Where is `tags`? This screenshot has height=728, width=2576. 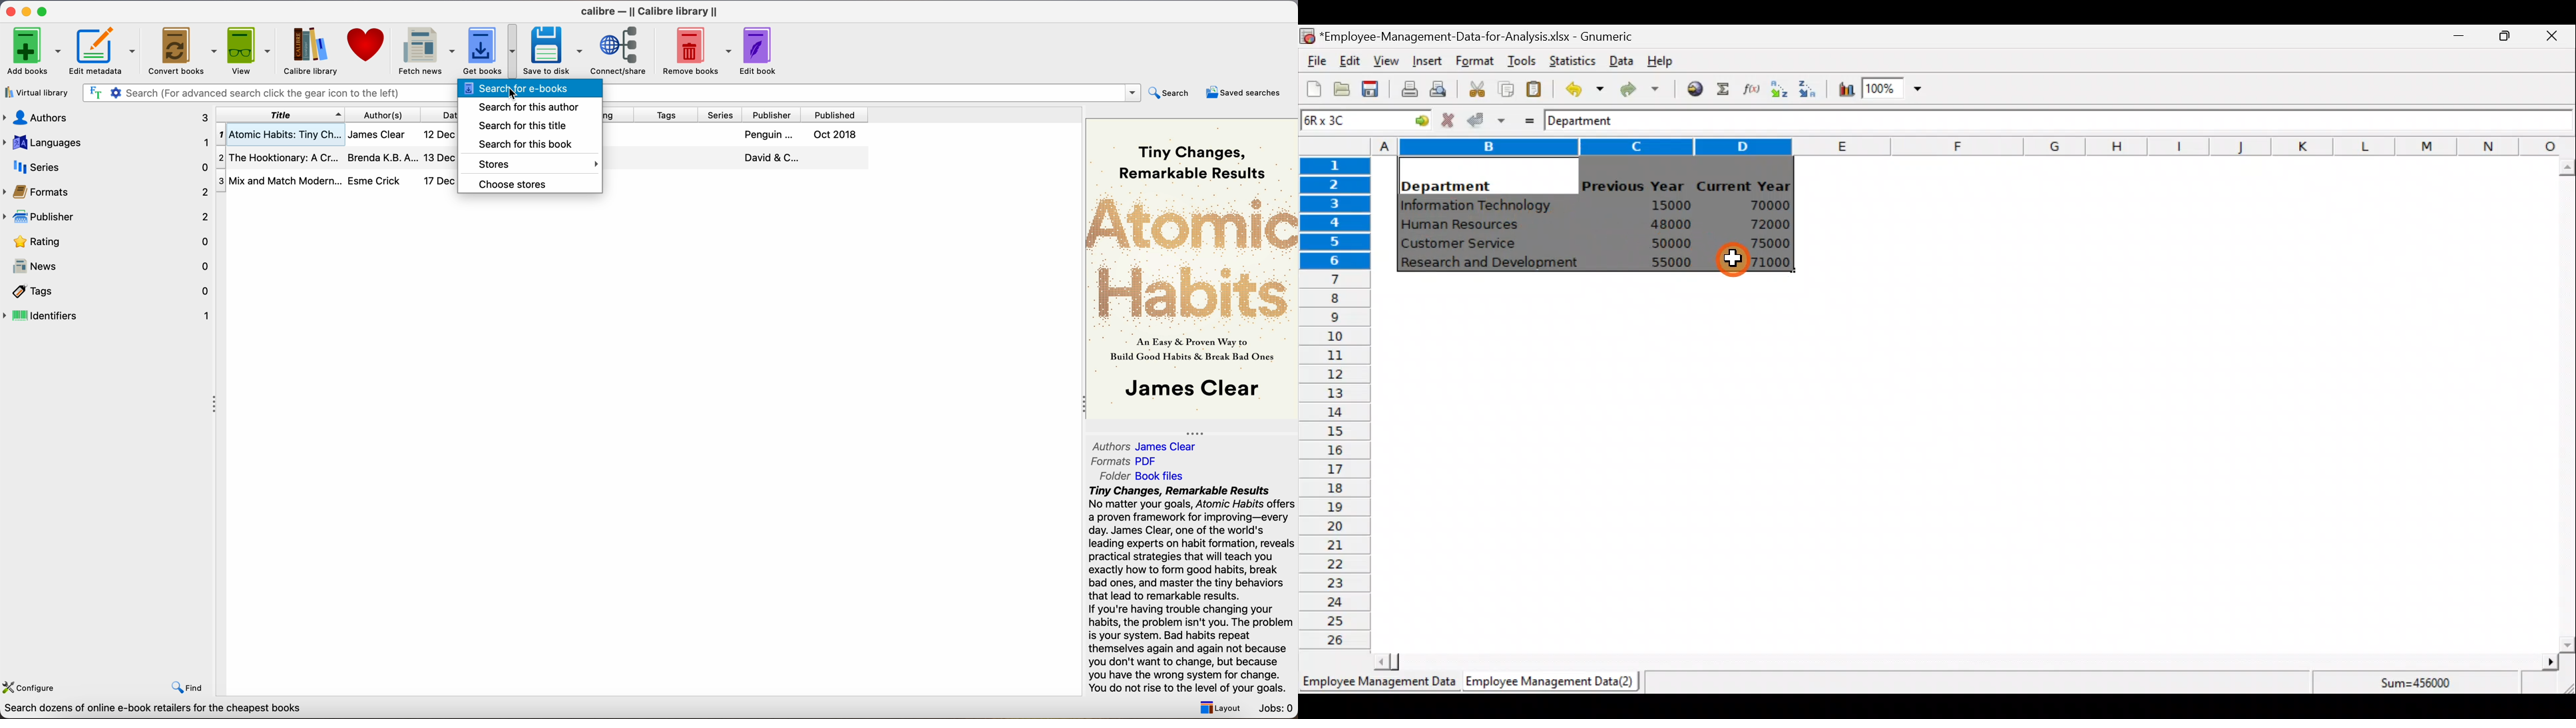 tags is located at coordinates (109, 292).